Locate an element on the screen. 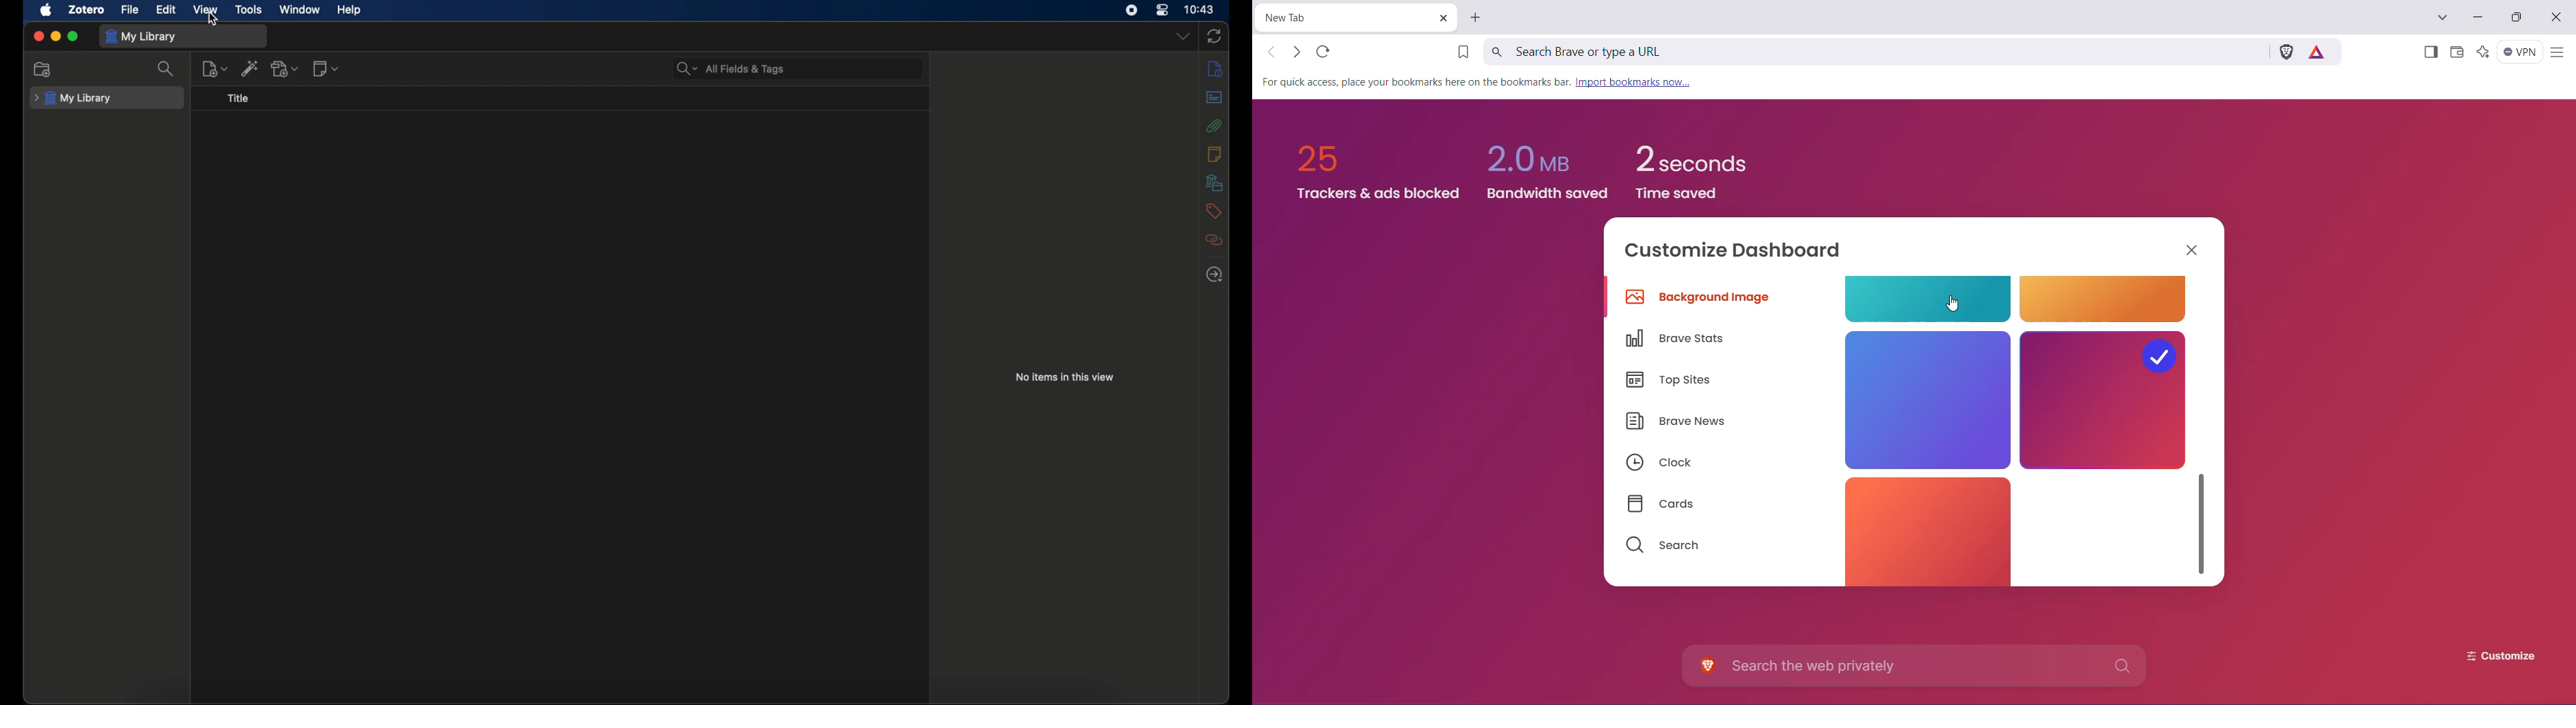 This screenshot has width=2576, height=728. new notes is located at coordinates (326, 69).